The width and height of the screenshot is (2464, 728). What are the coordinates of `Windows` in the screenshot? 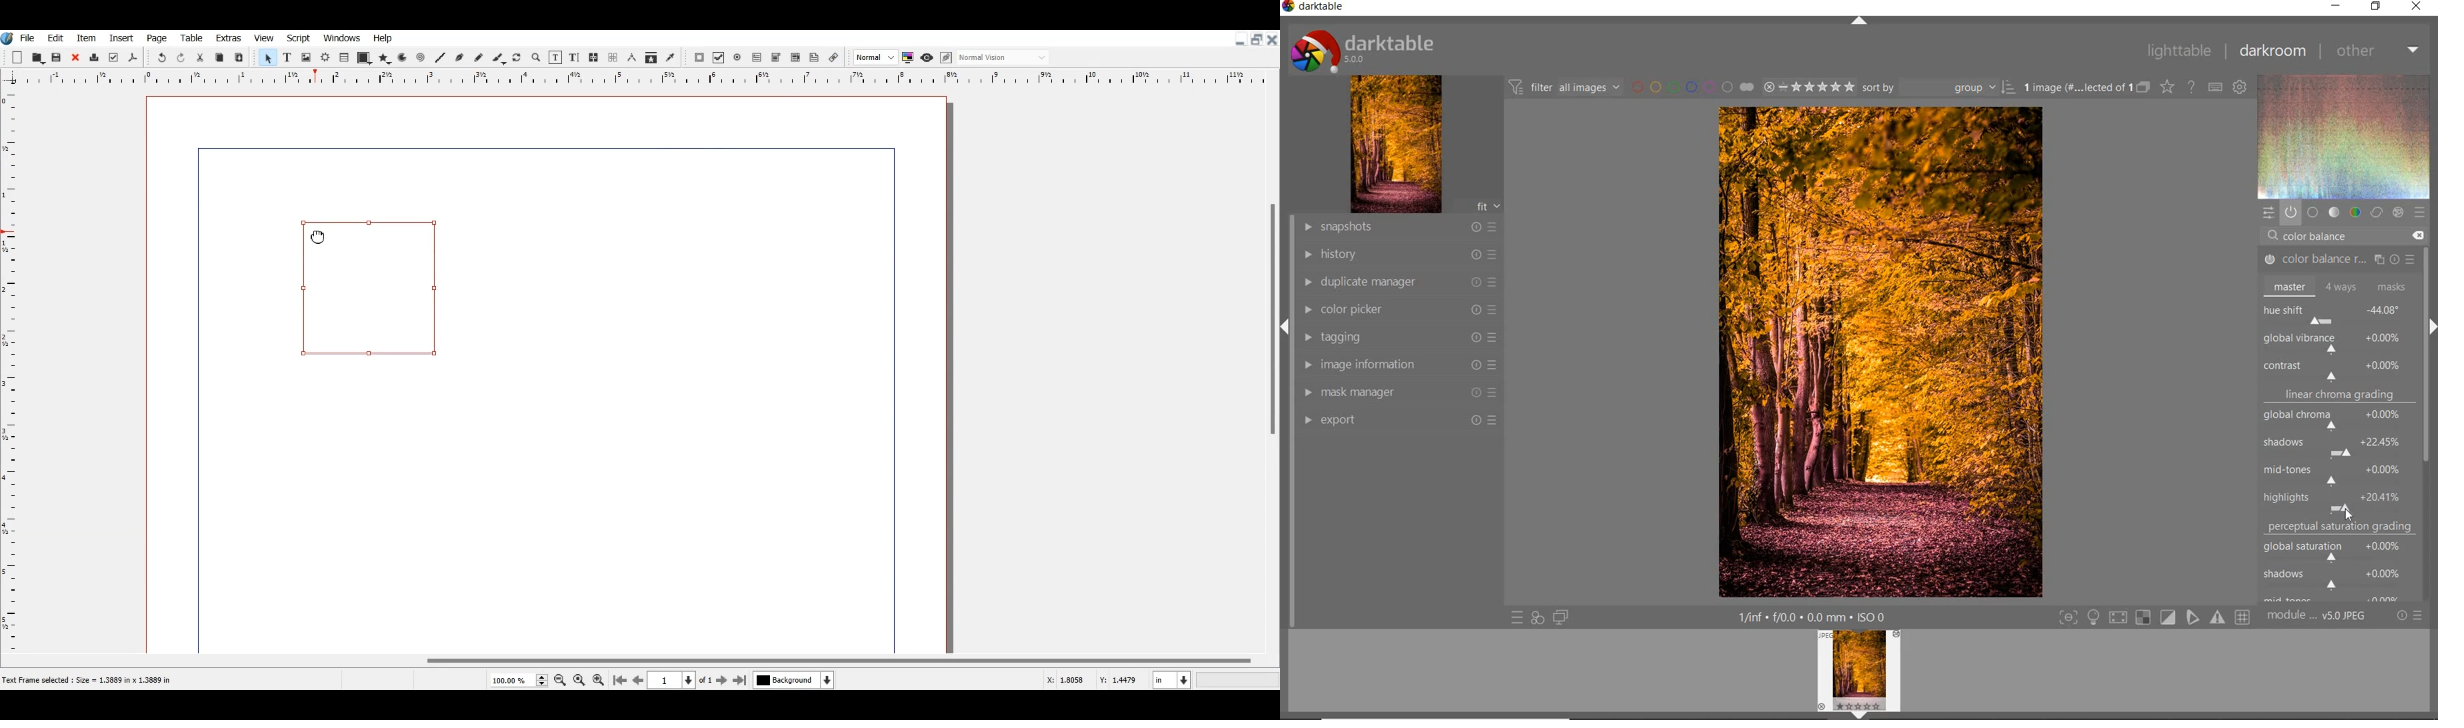 It's located at (343, 37).